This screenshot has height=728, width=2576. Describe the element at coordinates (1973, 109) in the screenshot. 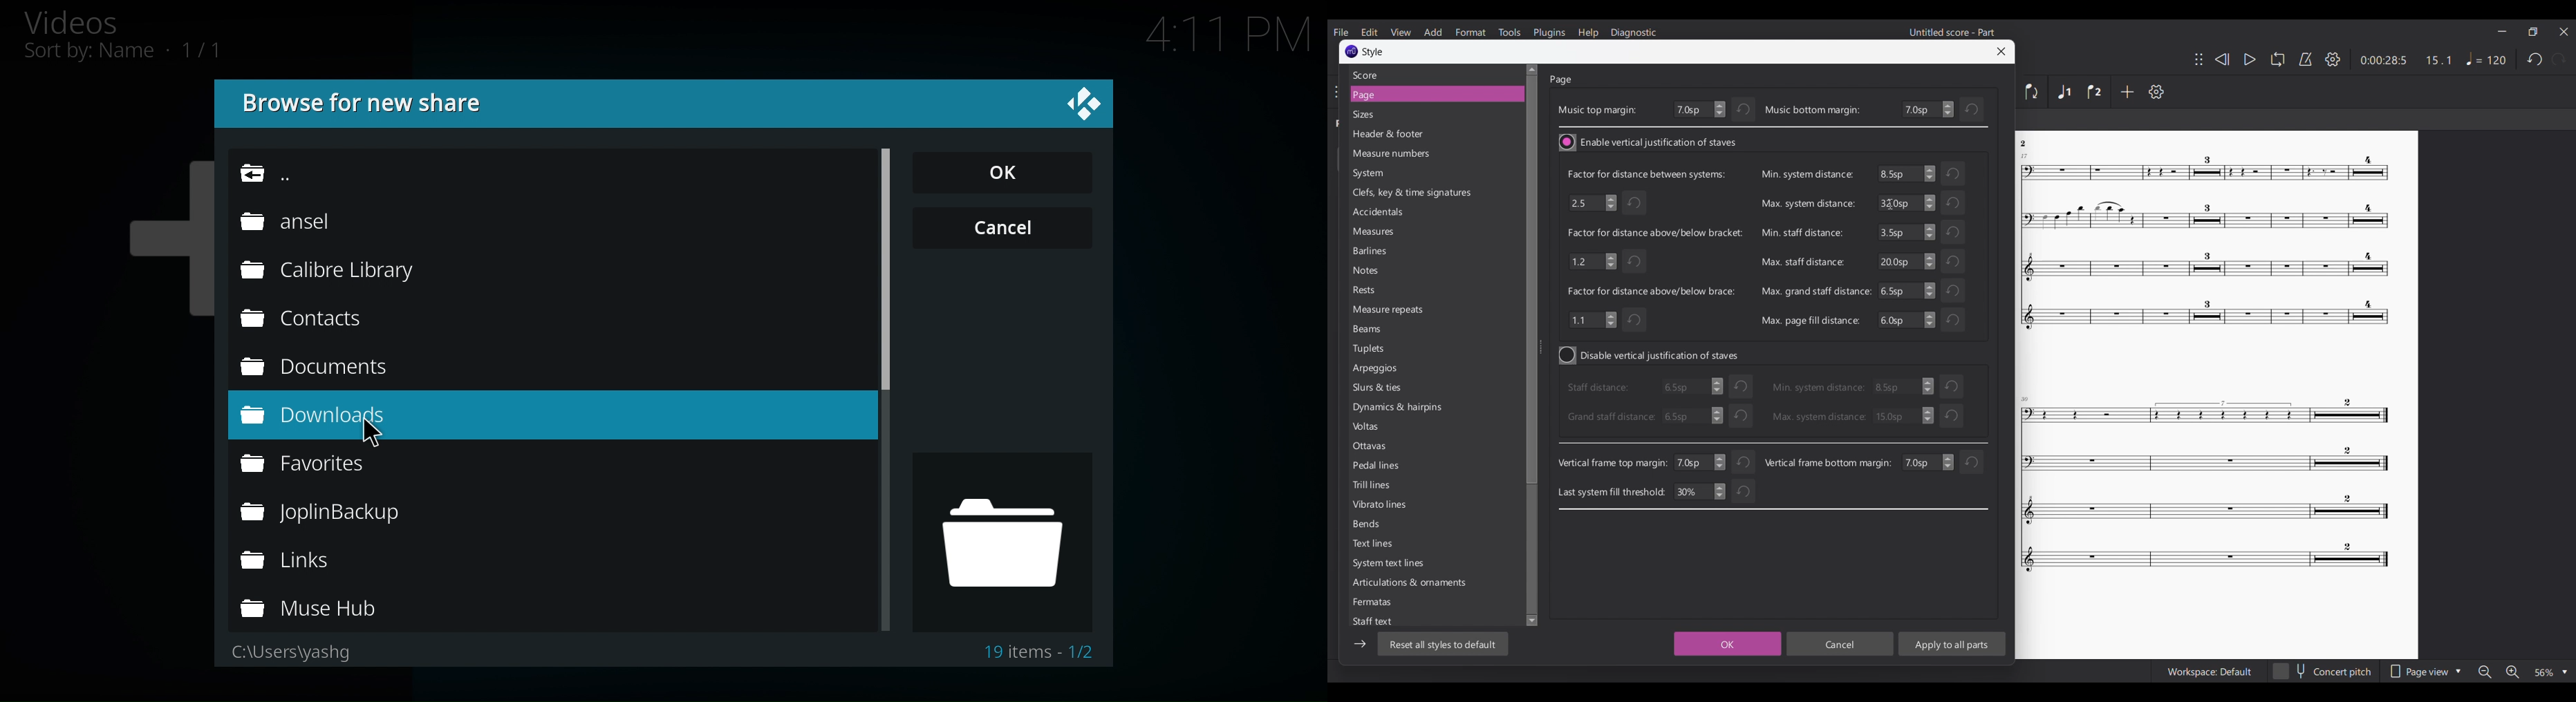

I see `Undo change` at that location.